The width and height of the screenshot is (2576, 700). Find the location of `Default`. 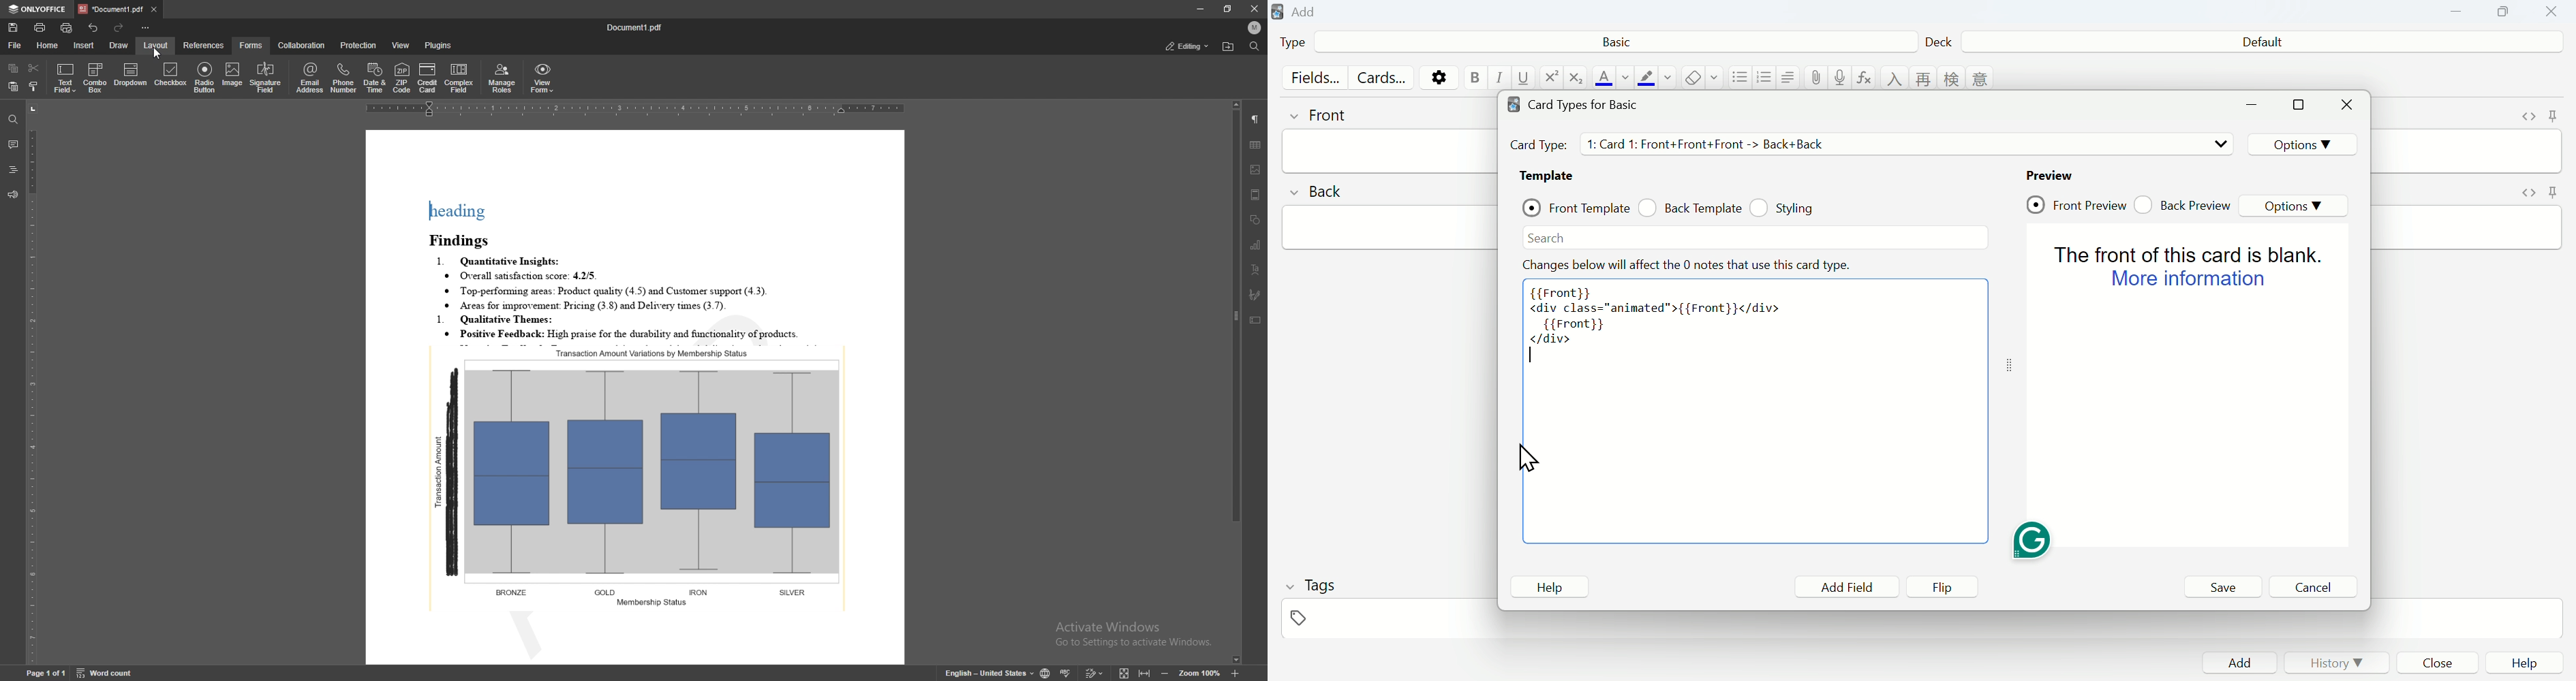

Default is located at coordinates (2265, 42).